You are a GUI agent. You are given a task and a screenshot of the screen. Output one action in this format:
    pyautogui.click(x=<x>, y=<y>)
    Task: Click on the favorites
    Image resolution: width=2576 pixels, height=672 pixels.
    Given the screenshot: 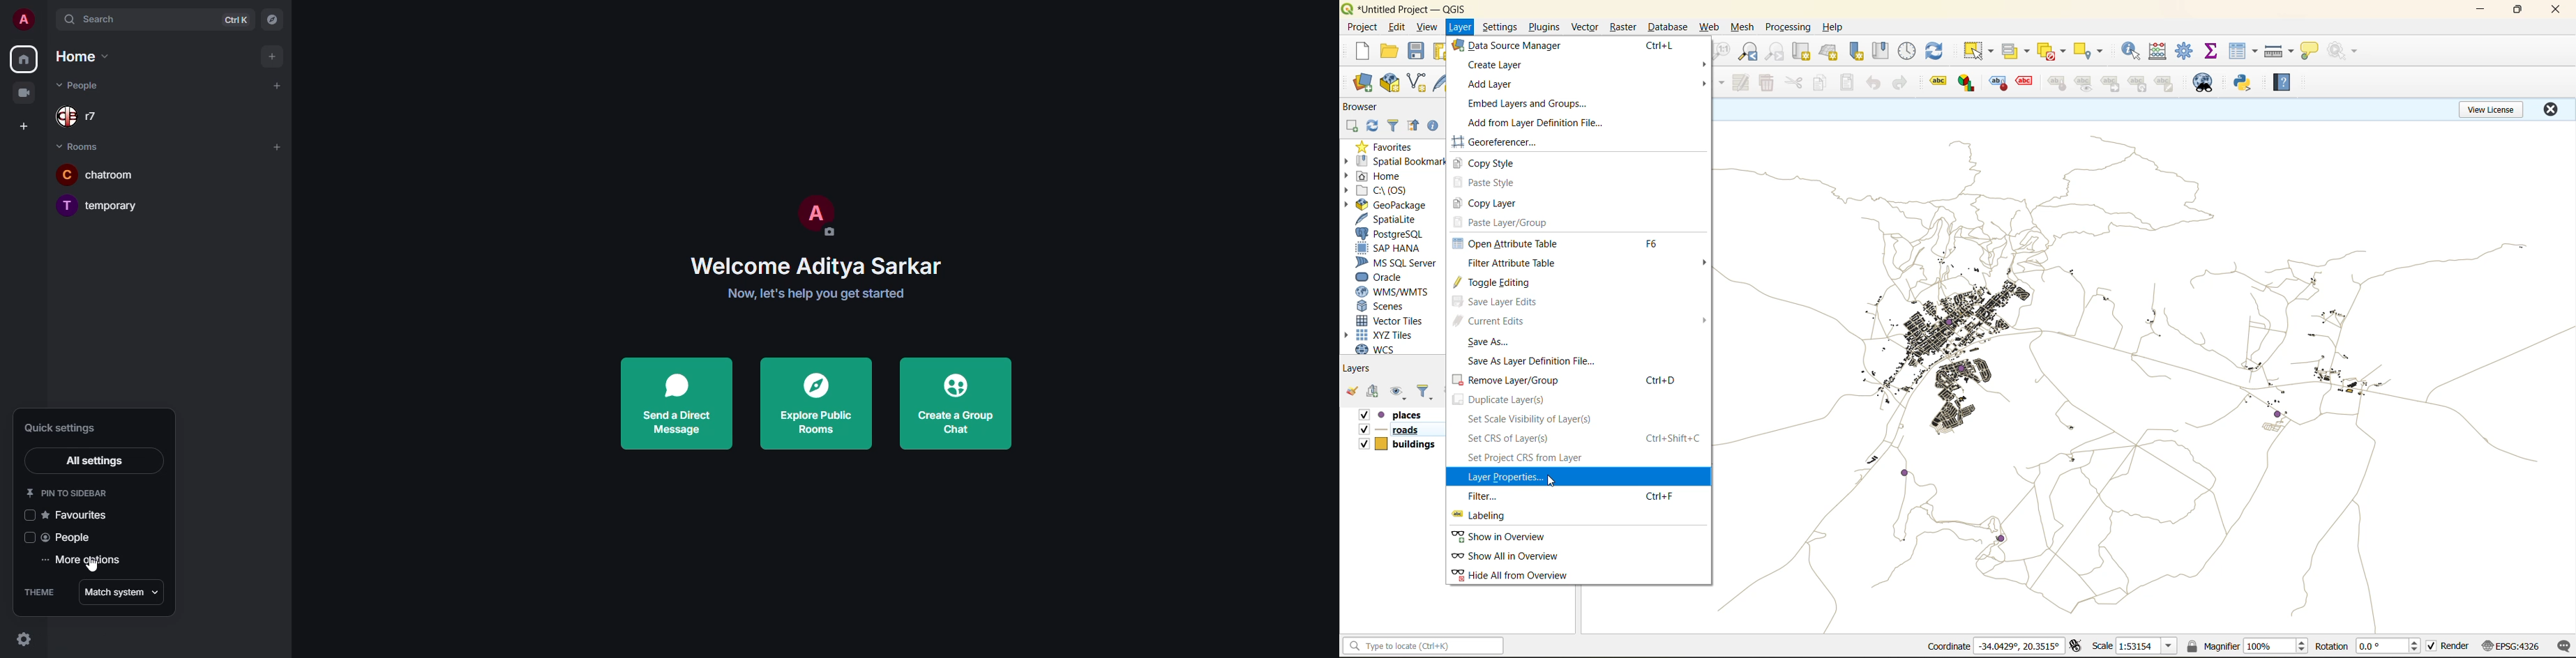 What is the action you would take?
    pyautogui.click(x=77, y=517)
    